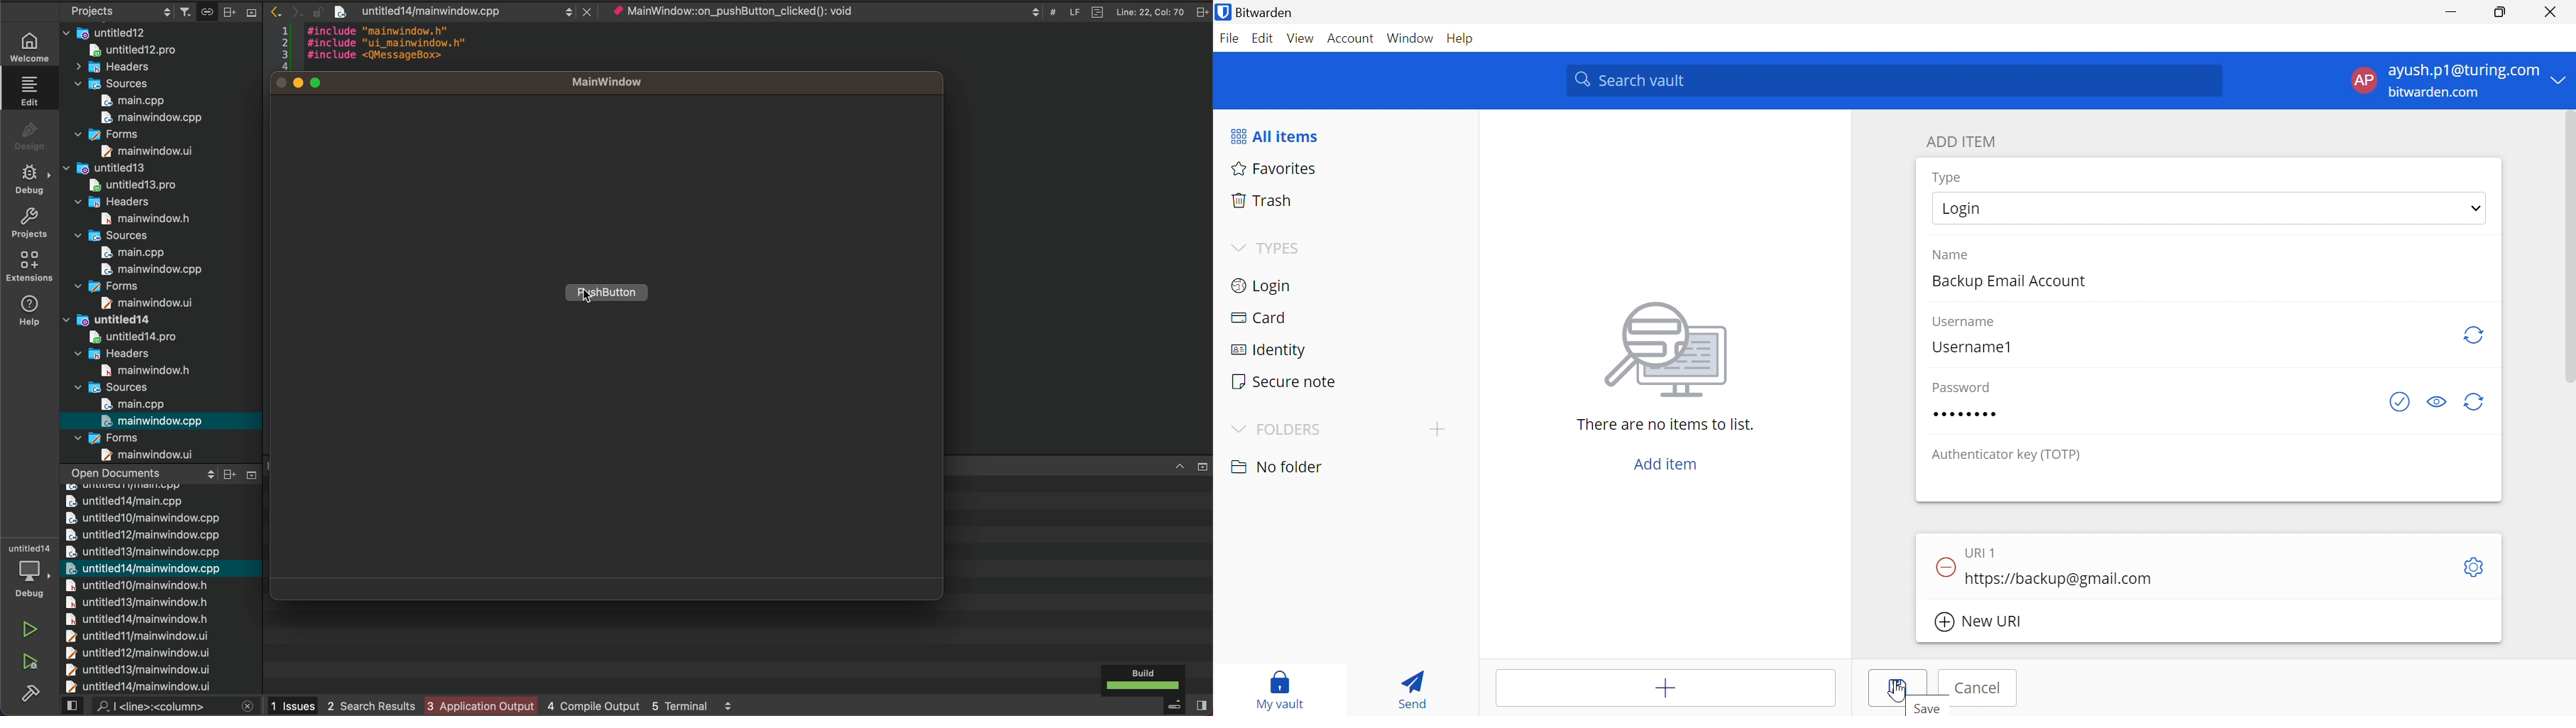 This screenshot has width=2576, height=728. I want to click on arrows, so click(295, 10).